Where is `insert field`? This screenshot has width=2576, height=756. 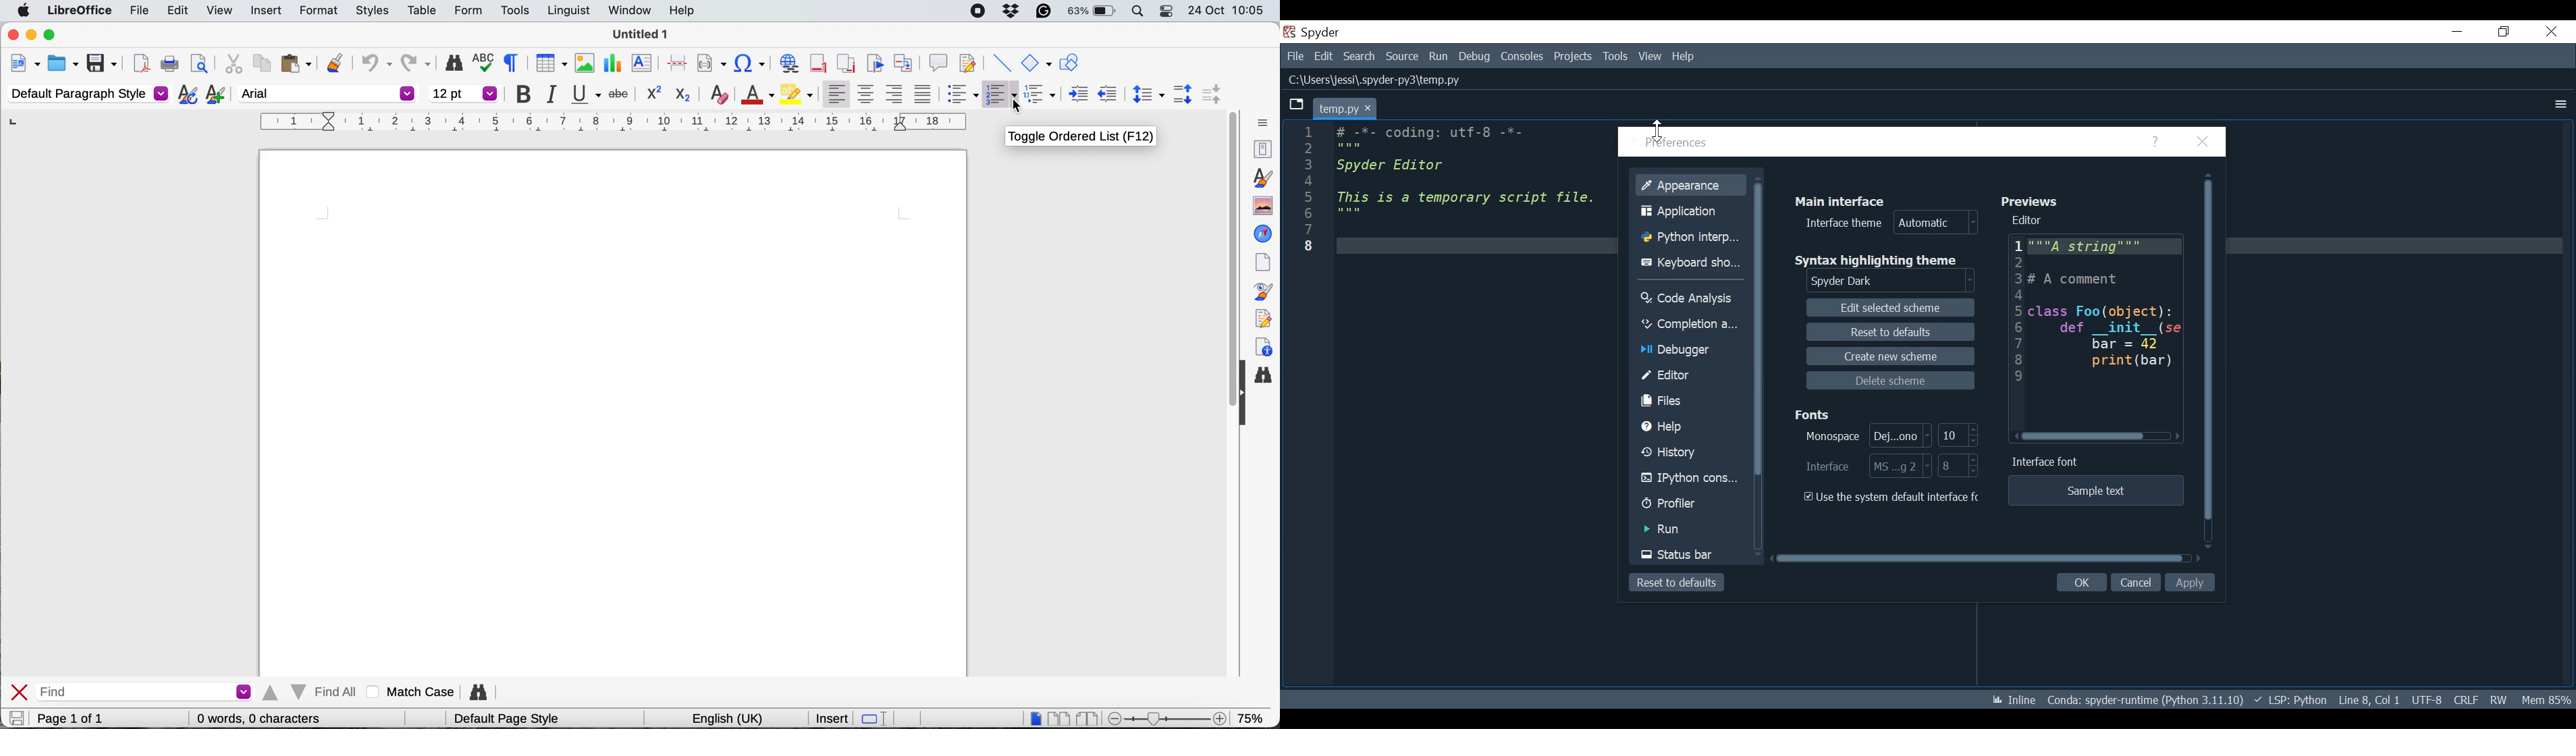
insert field is located at coordinates (711, 64).